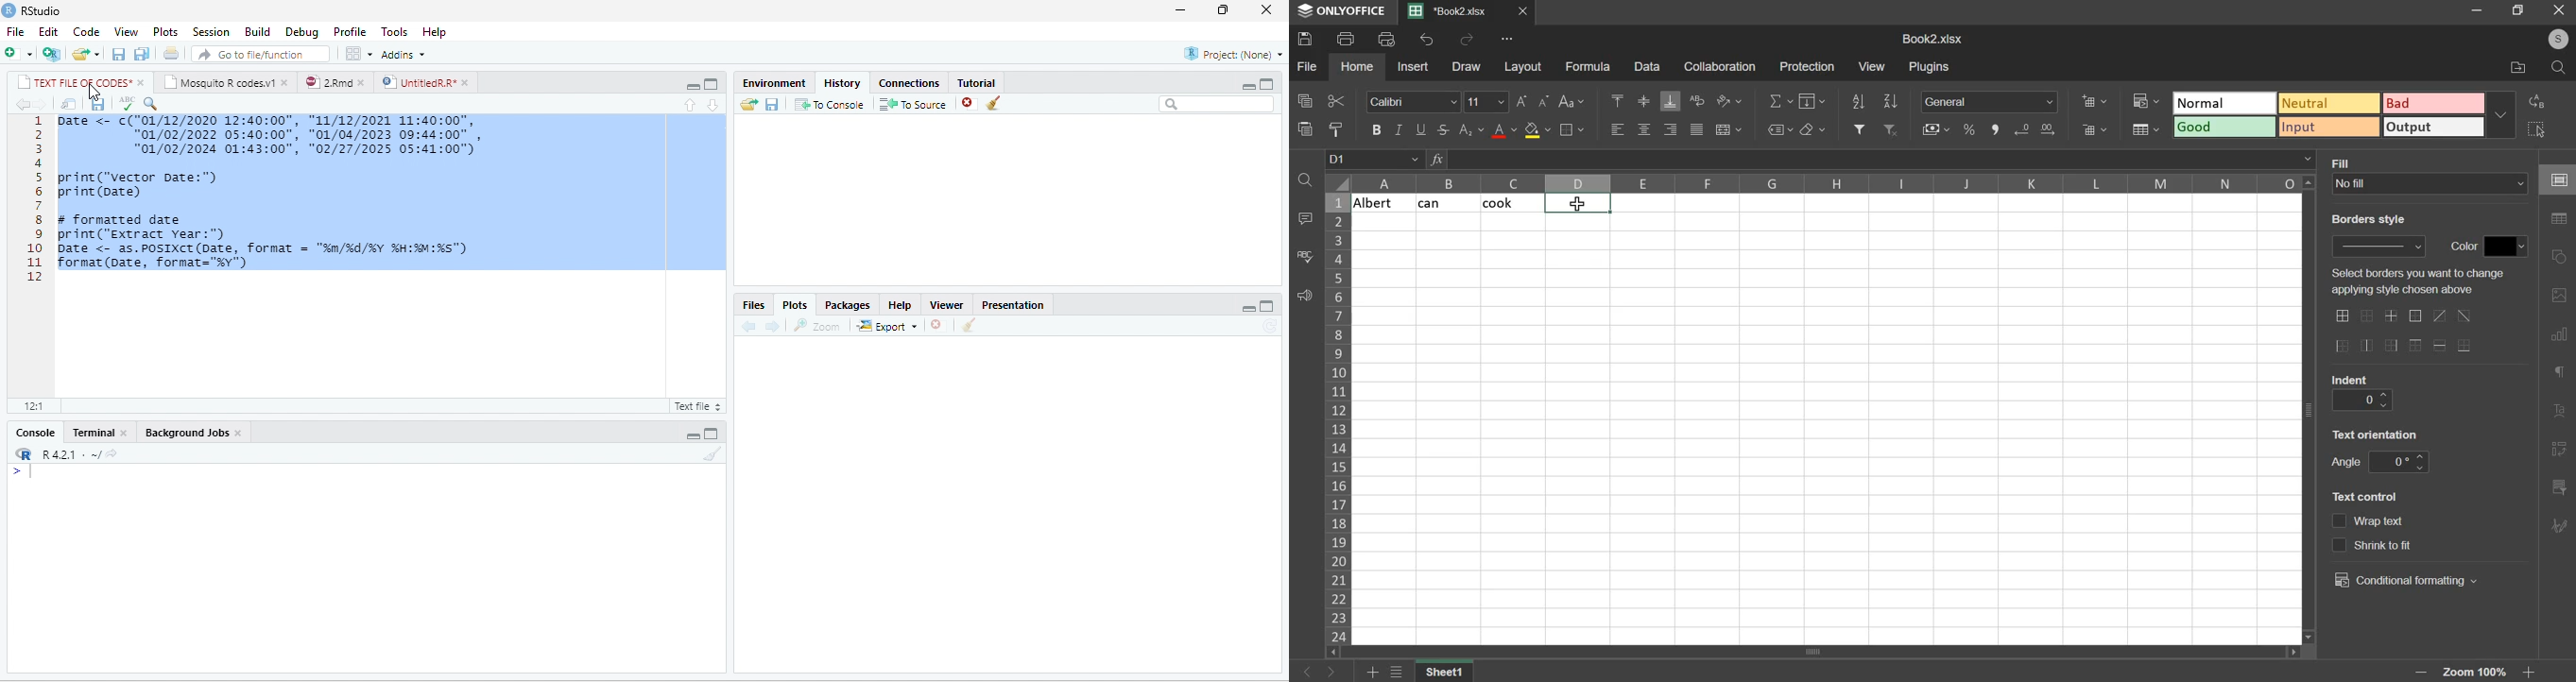 The image size is (2576, 700). What do you see at coordinates (970, 103) in the screenshot?
I see `close file` at bounding box center [970, 103].